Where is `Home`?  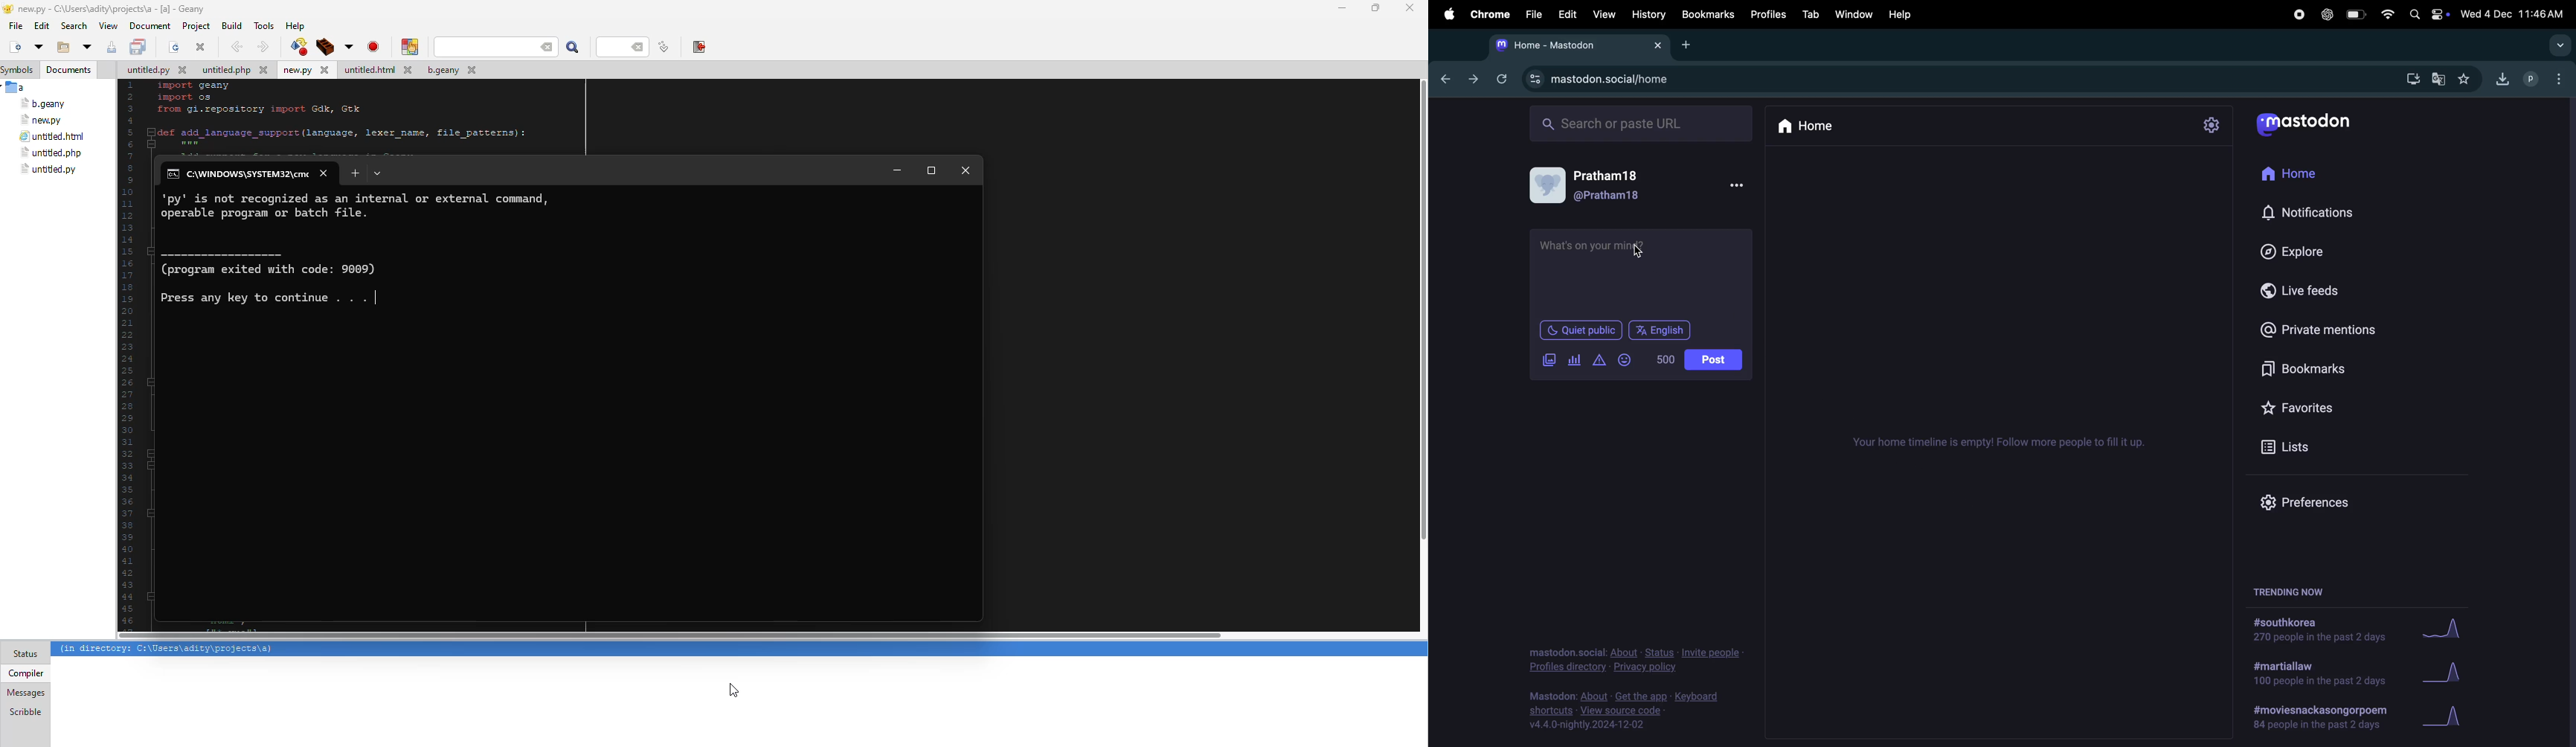
Home is located at coordinates (1814, 128).